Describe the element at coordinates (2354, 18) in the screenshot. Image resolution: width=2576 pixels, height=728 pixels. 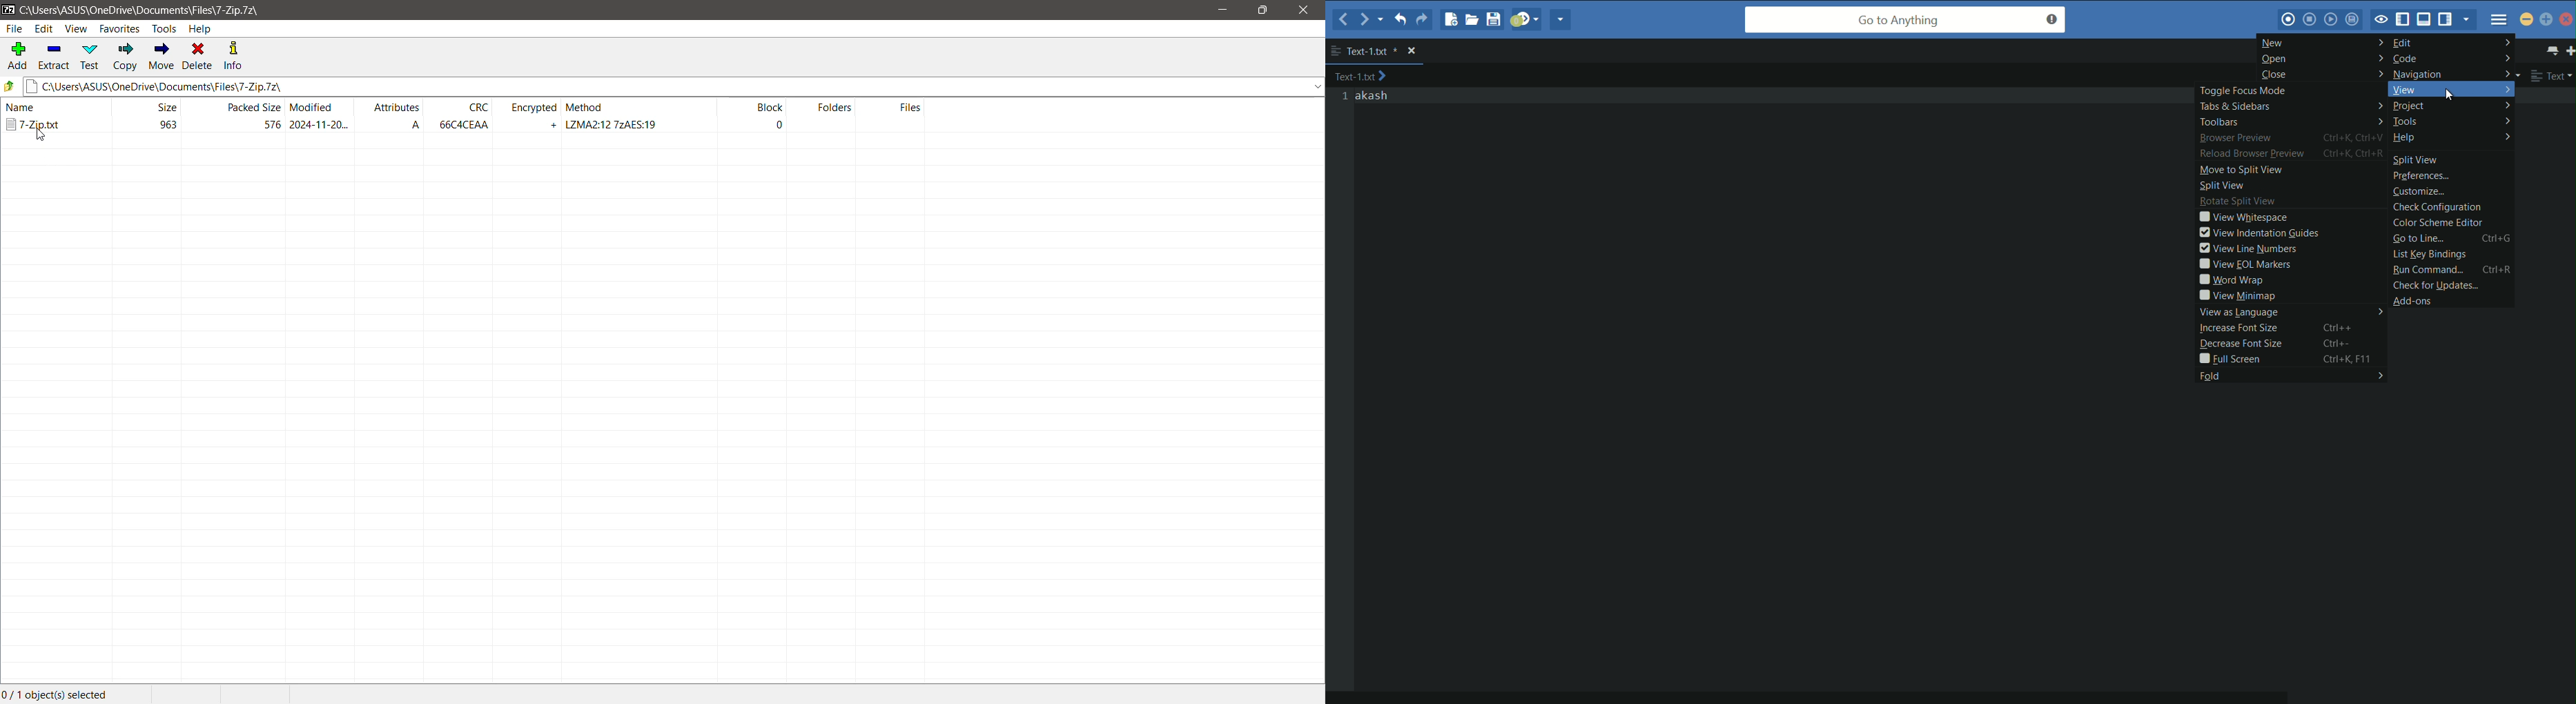
I see `save macro to toolbox` at that location.